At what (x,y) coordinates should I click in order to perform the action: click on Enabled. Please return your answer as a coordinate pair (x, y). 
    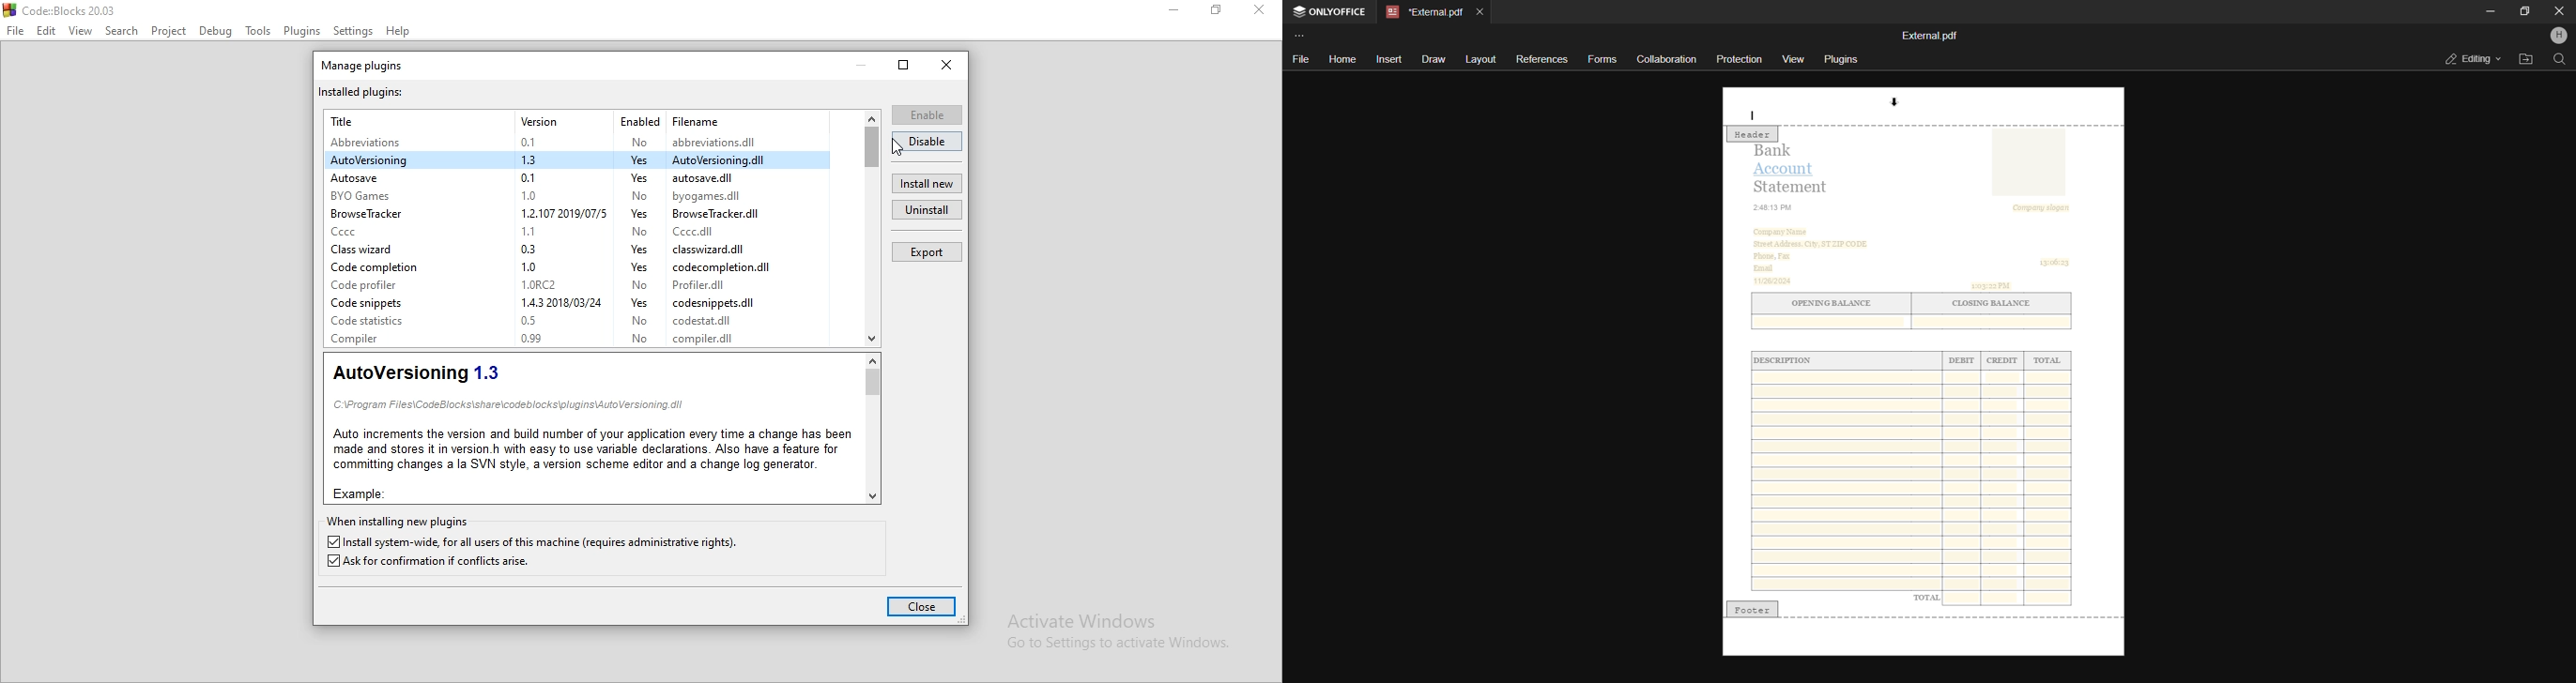
    Looking at the image, I should click on (637, 119).